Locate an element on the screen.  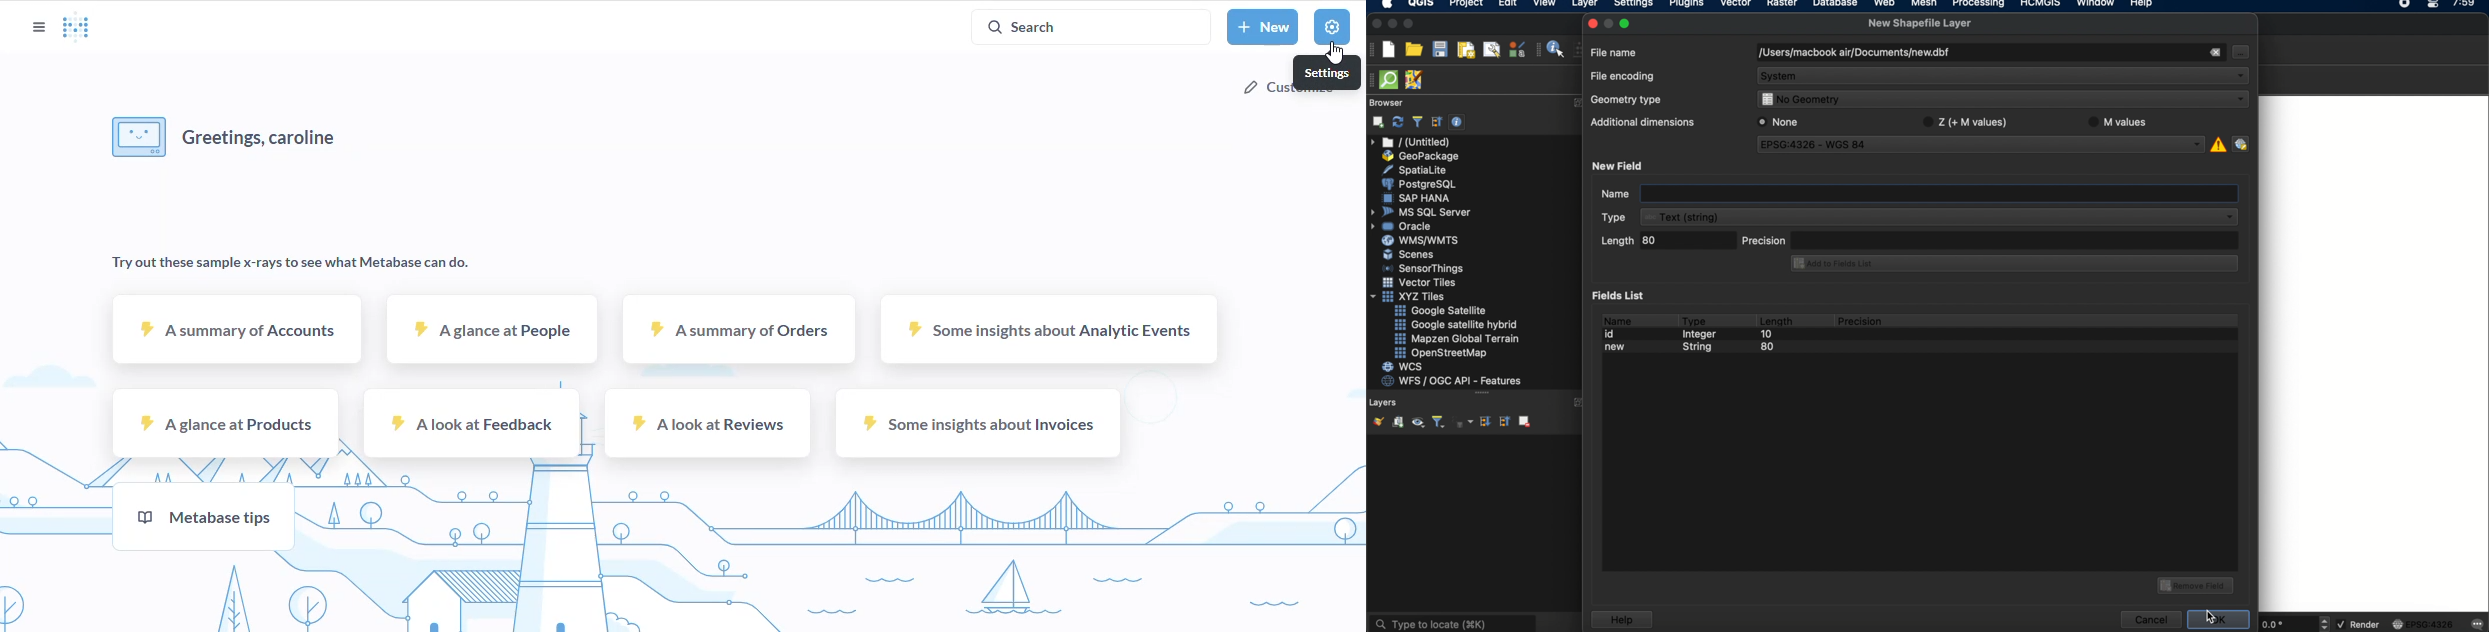
project toolbar is located at coordinates (1373, 49).